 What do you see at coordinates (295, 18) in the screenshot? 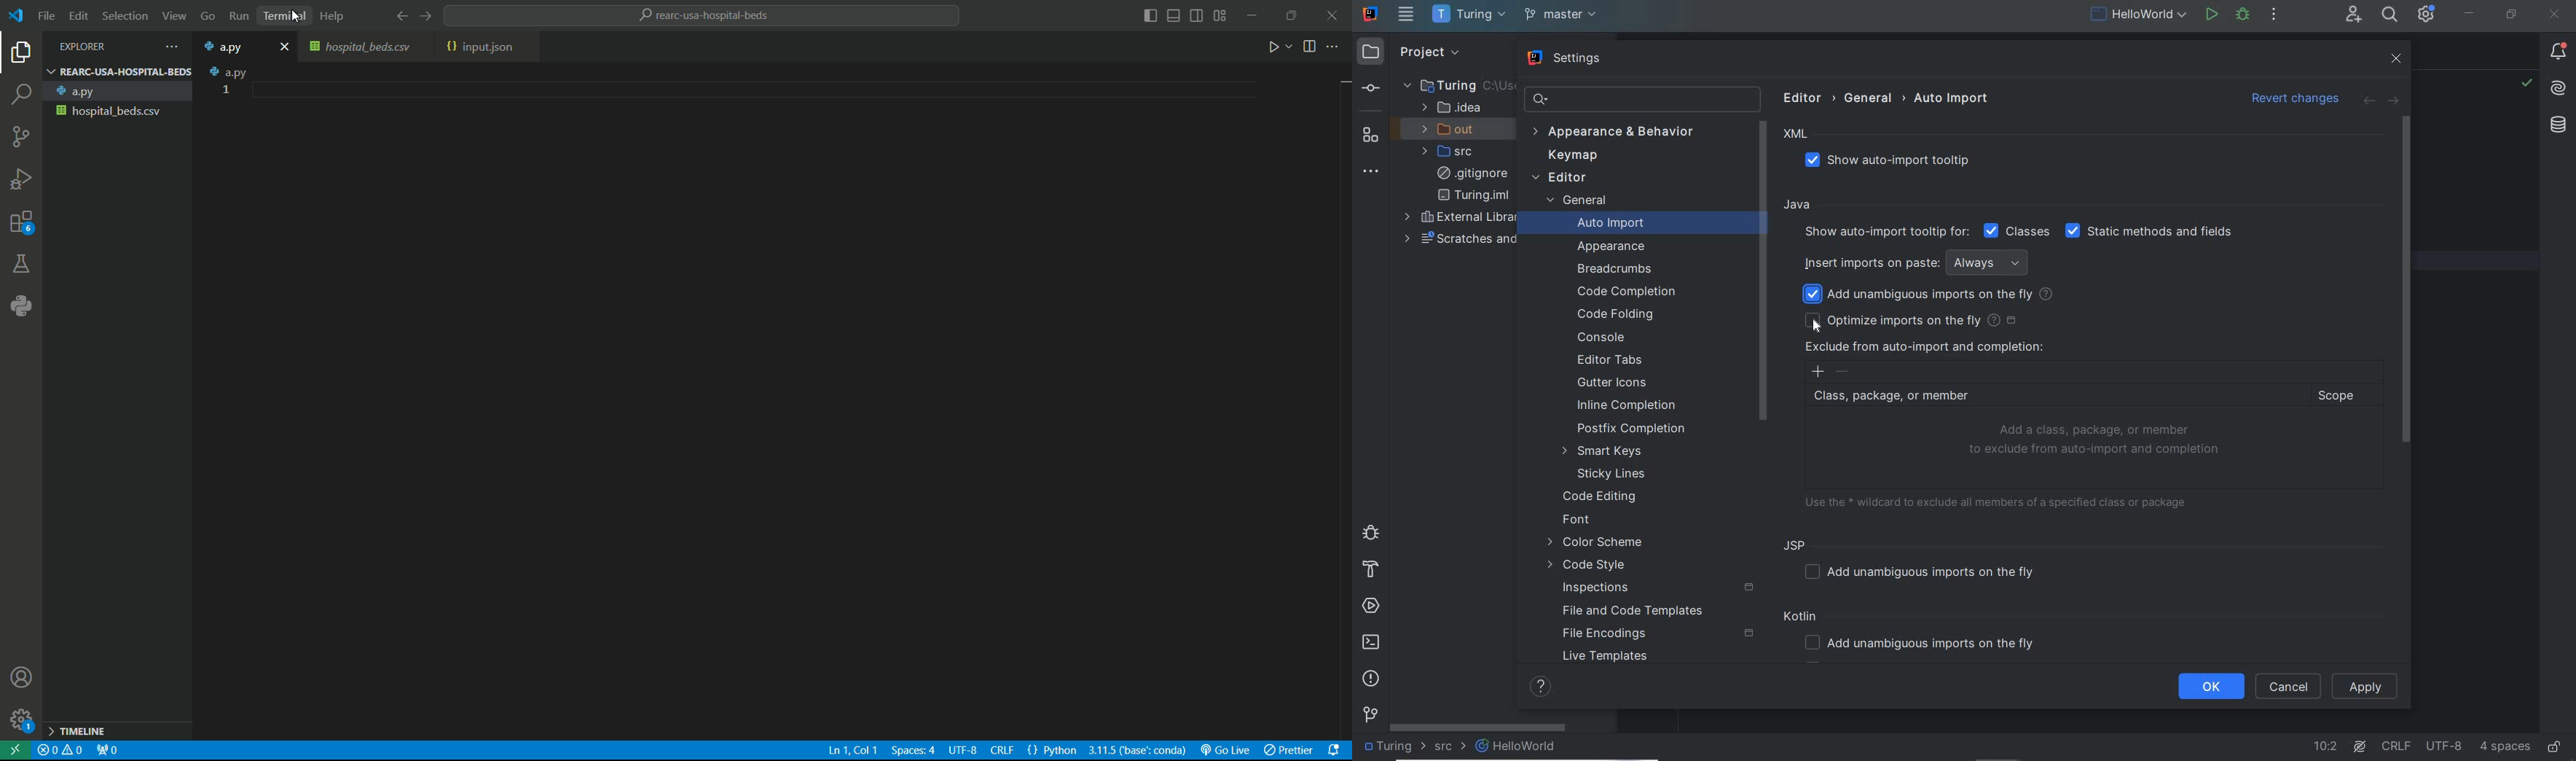
I see `cursor` at bounding box center [295, 18].